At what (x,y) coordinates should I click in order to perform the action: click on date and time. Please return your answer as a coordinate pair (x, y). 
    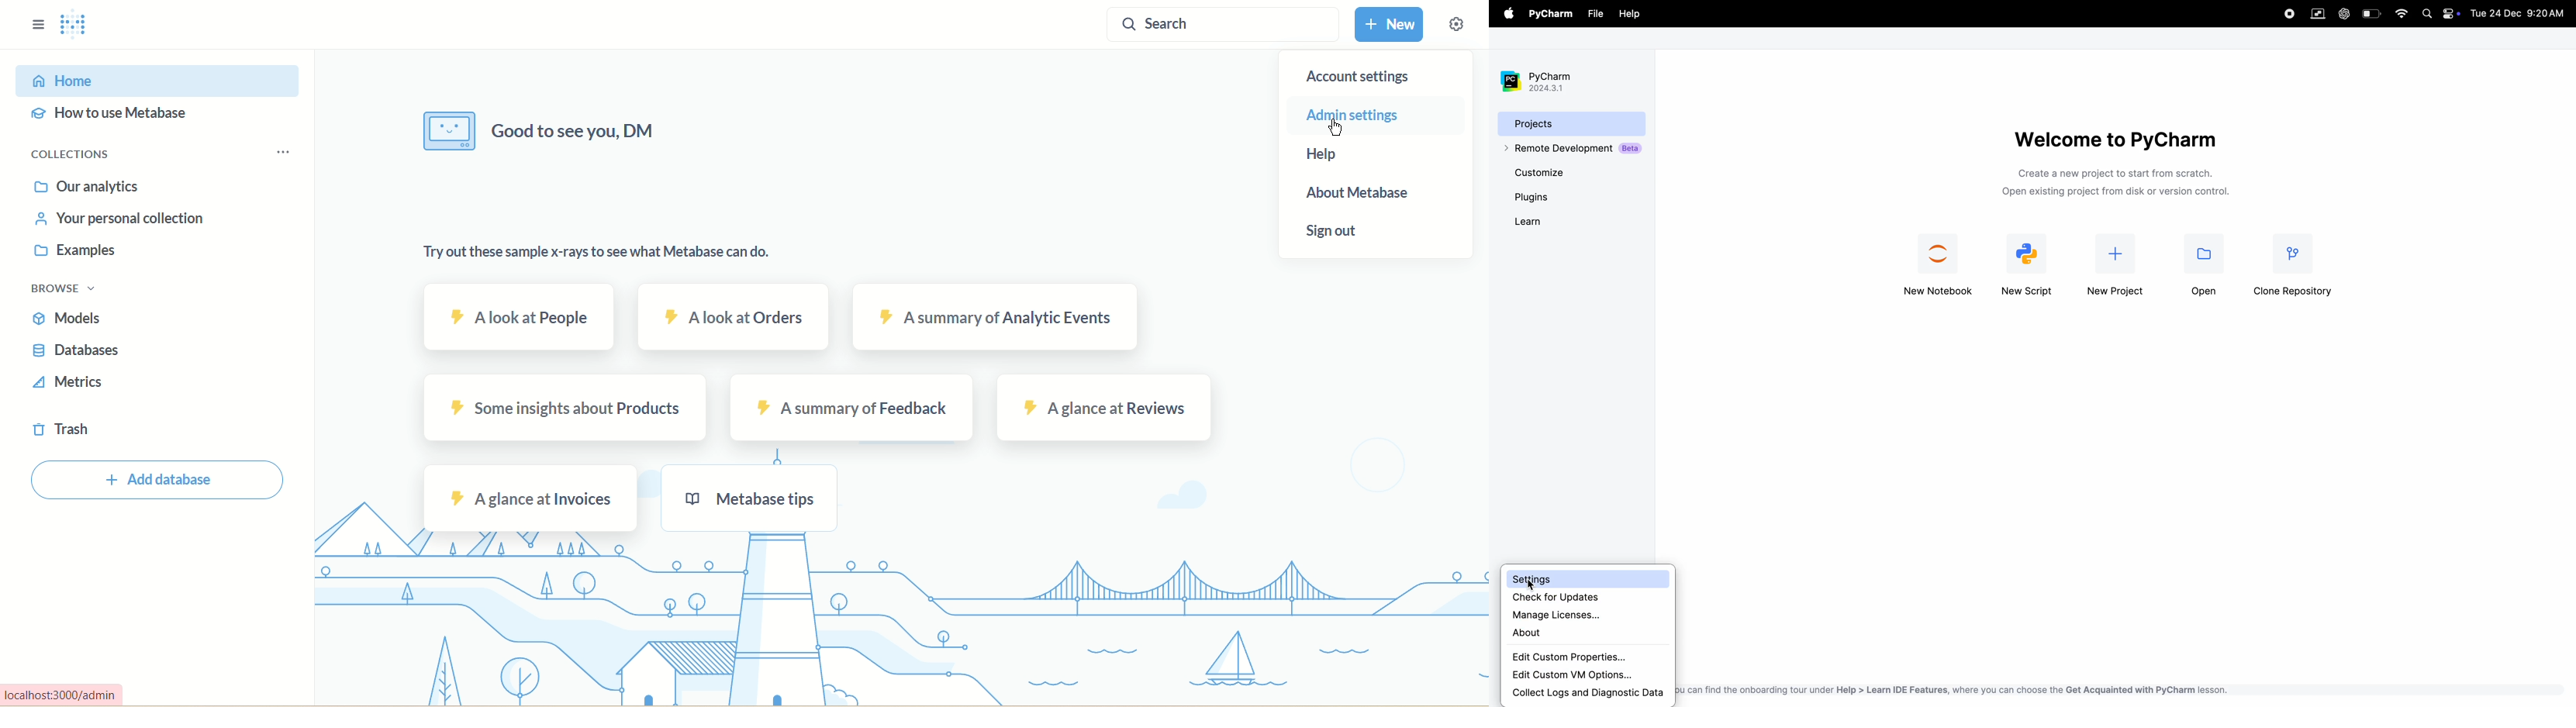
    Looking at the image, I should click on (2520, 12).